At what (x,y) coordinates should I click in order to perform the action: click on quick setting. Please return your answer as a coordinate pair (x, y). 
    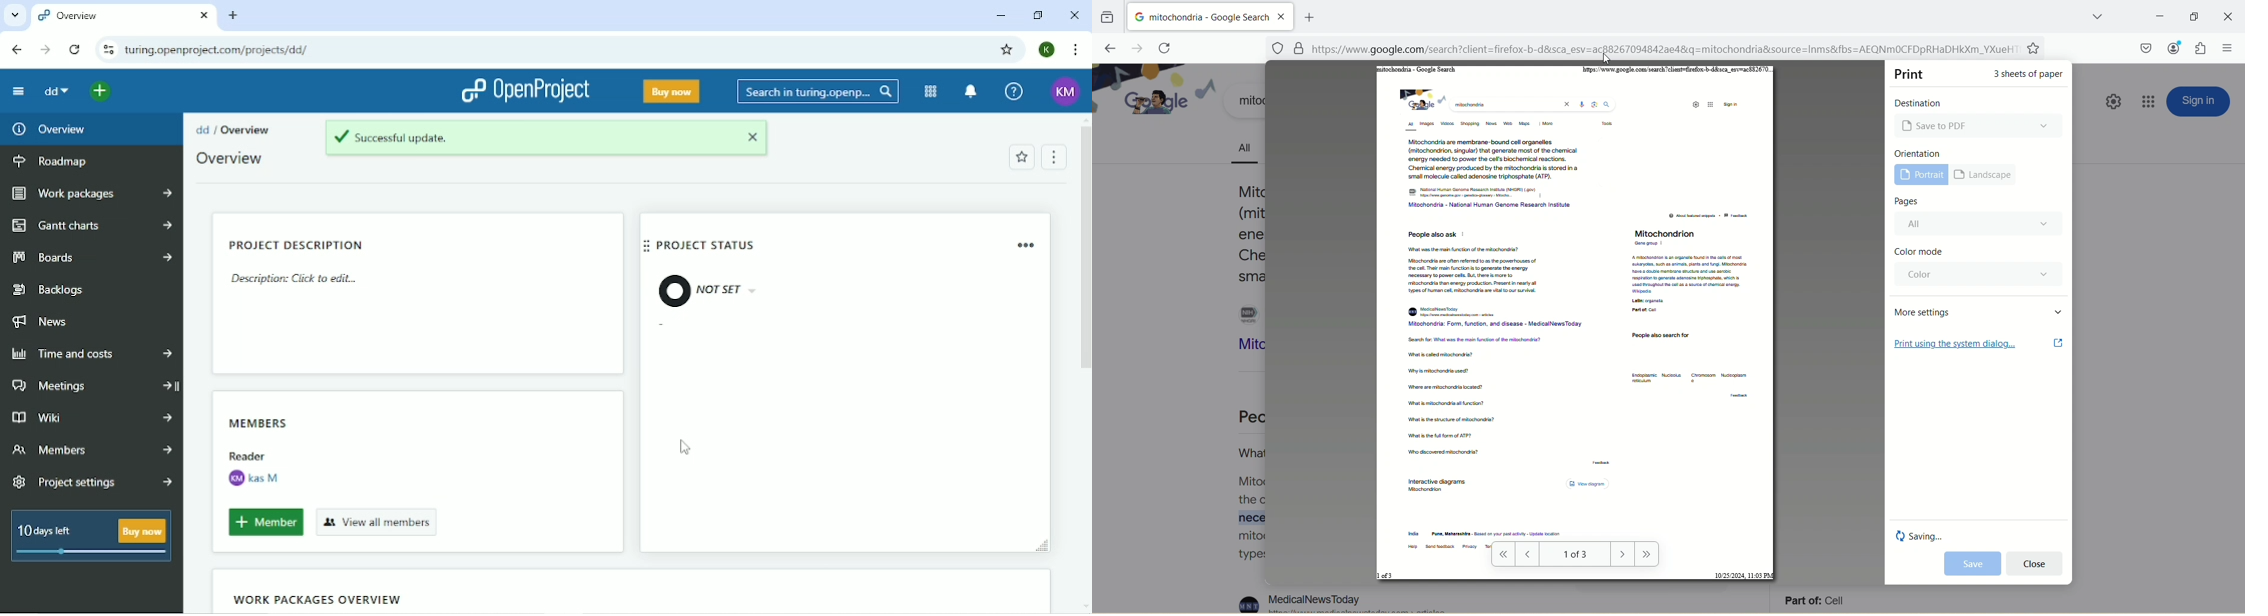
    Looking at the image, I should click on (2111, 104).